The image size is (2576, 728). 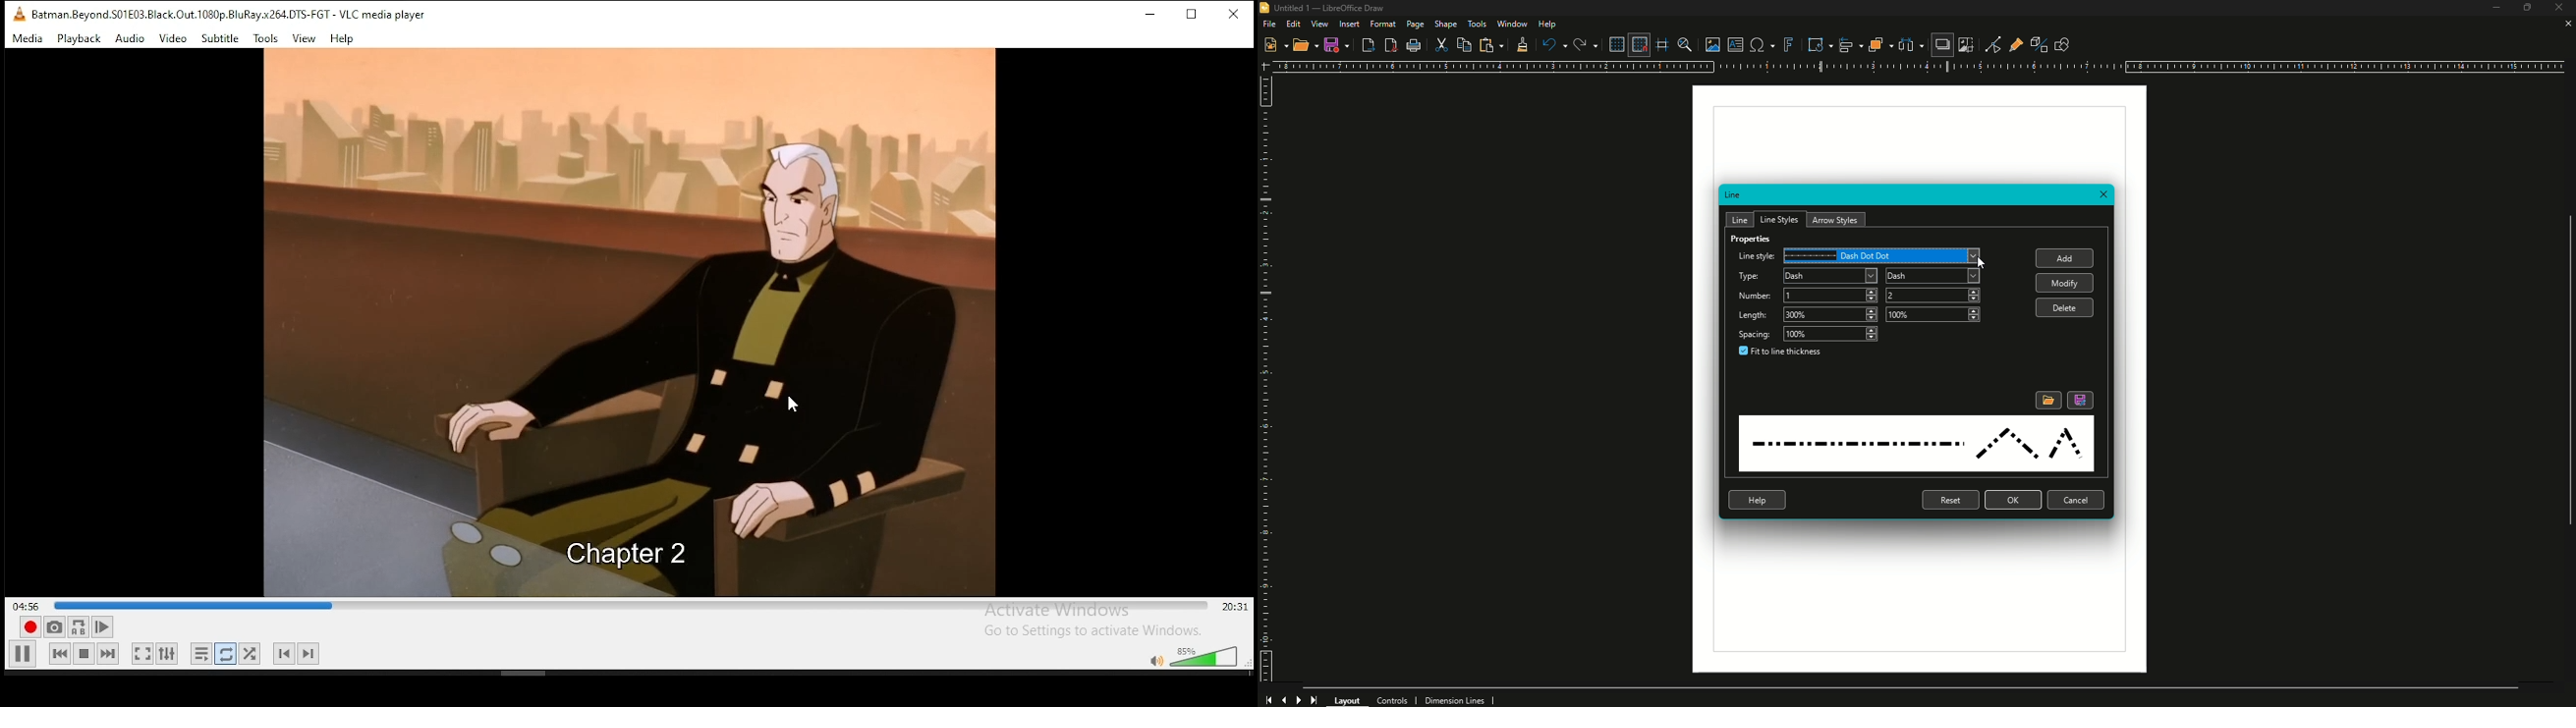 What do you see at coordinates (1337, 45) in the screenshot?
I see `Save` at bounding box center [1337, 45].